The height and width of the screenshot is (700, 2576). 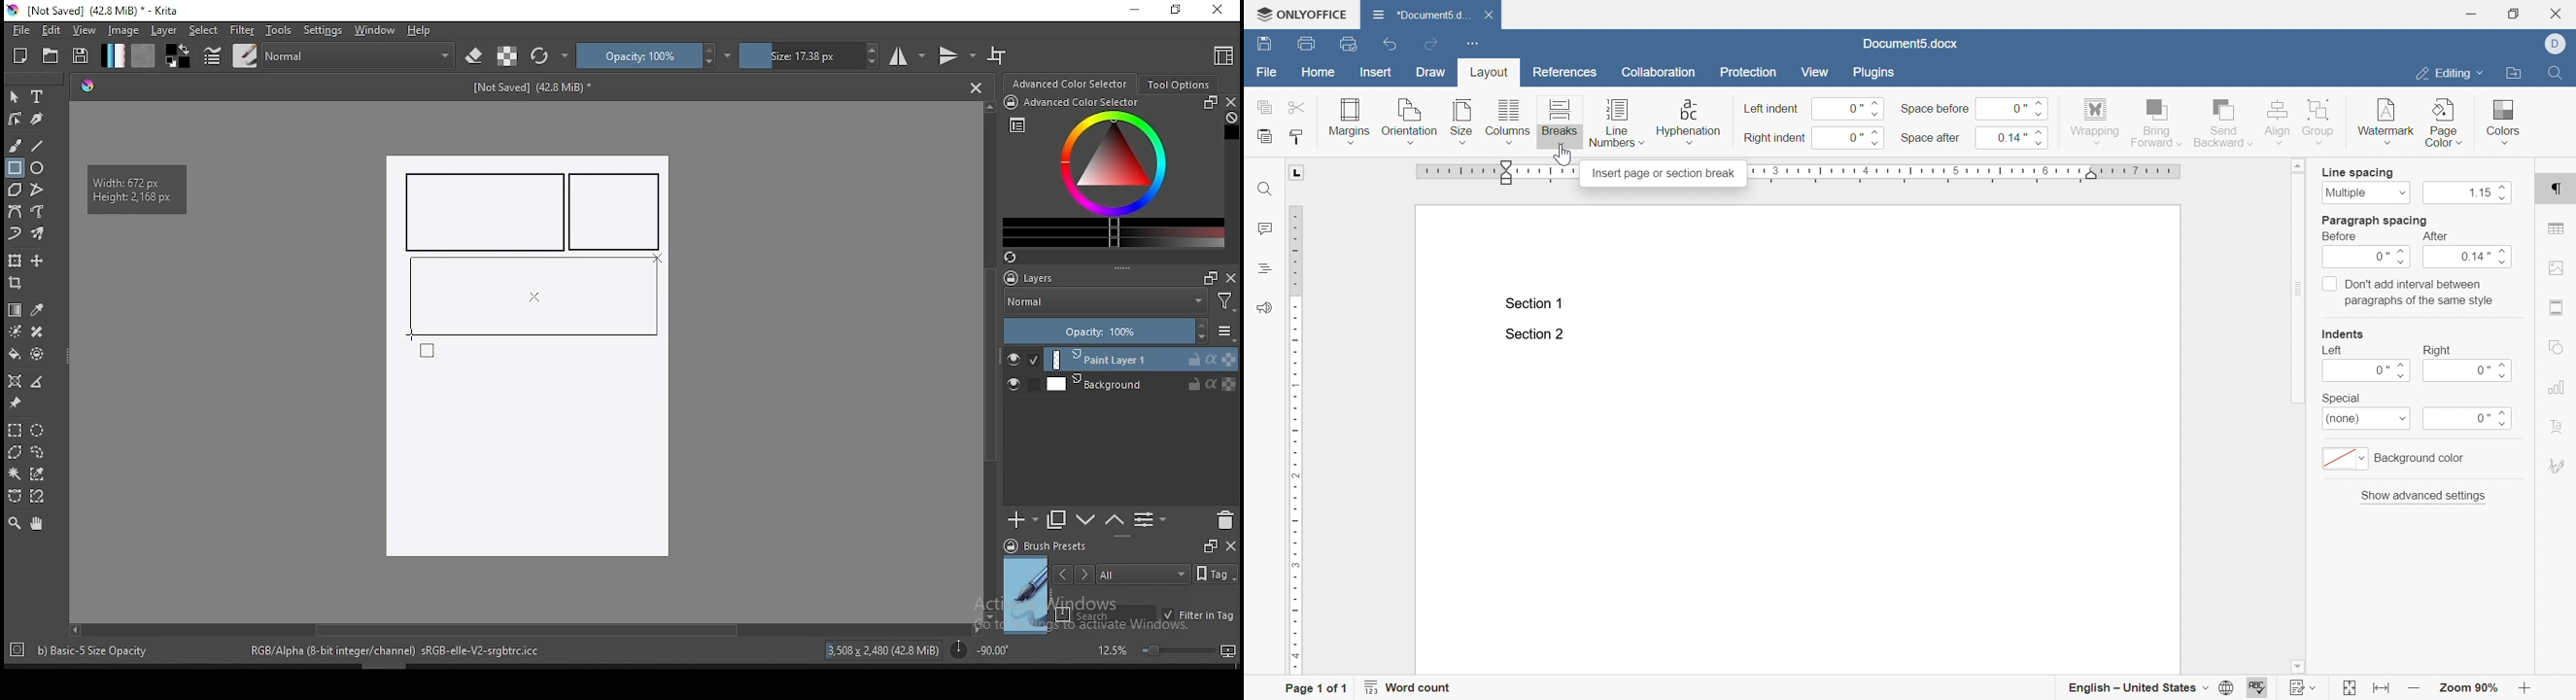 What do you see at coordinates (15, 118) in the screenshot?
I see `edit shapes tool` at bounding box center [15, 118].